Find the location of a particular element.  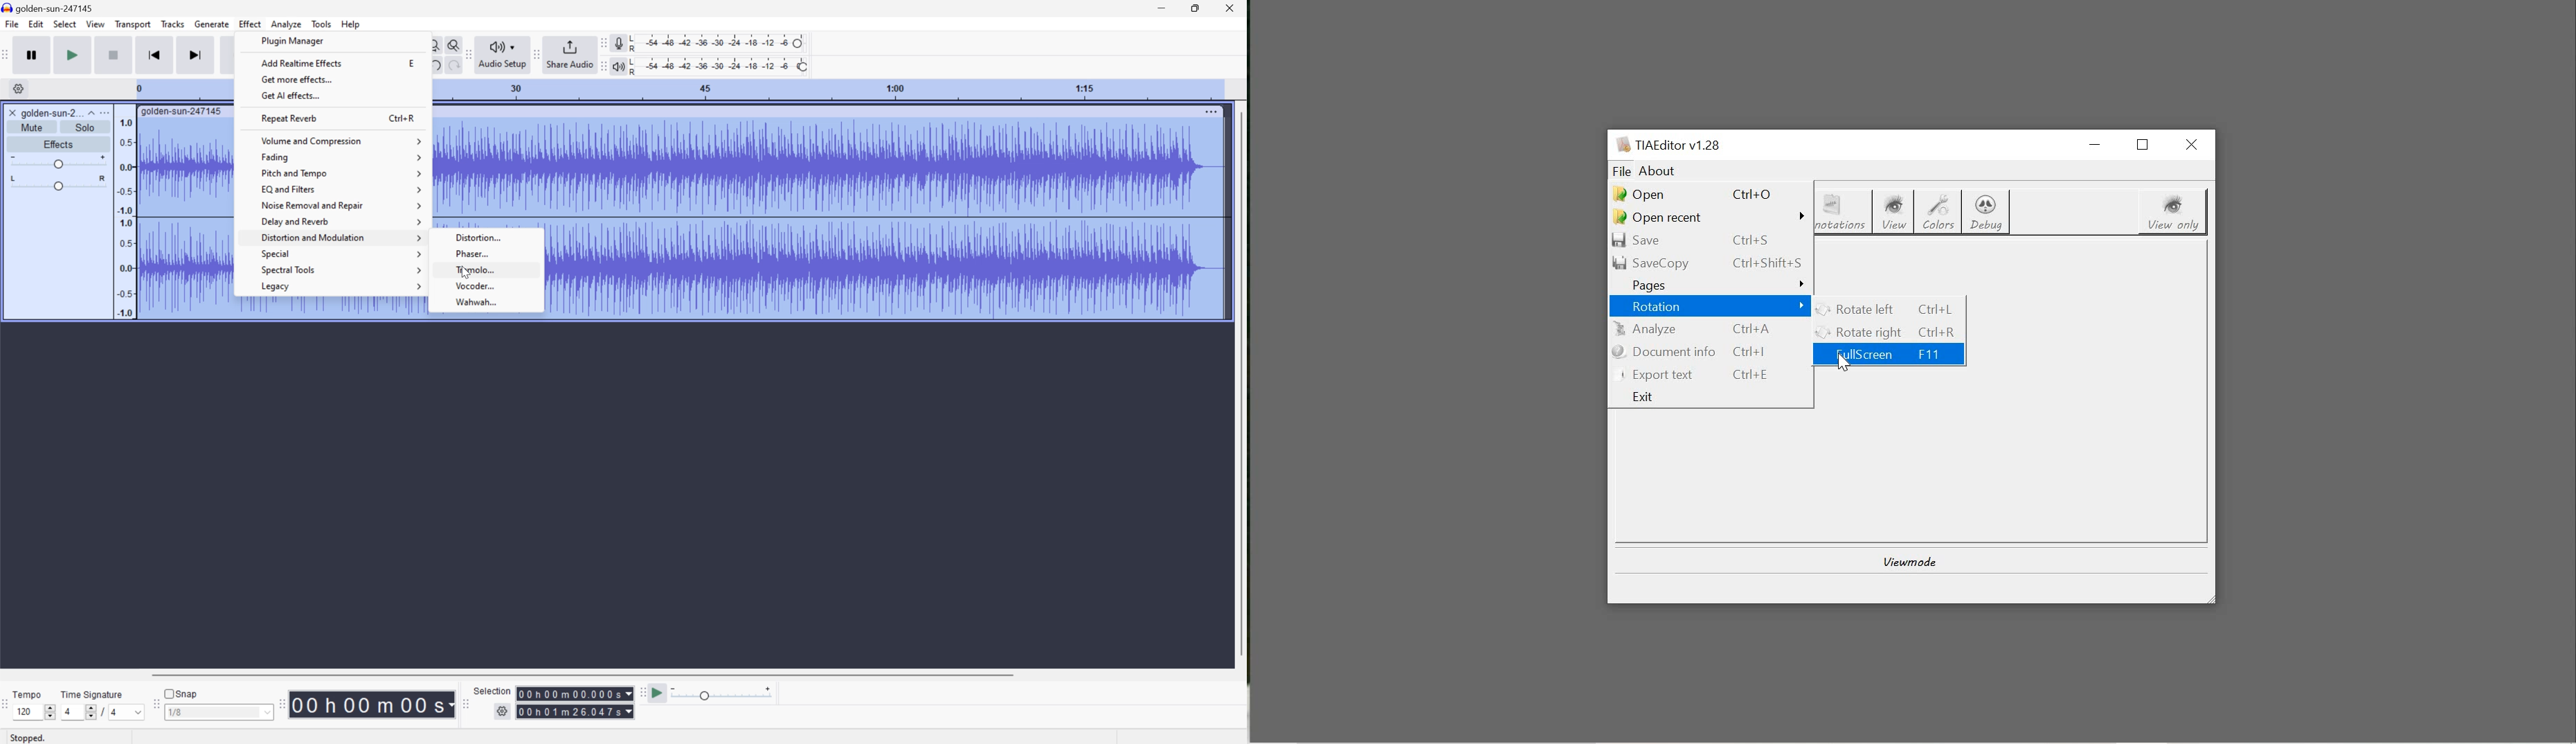

Effect is located at coordinates (250, 24).